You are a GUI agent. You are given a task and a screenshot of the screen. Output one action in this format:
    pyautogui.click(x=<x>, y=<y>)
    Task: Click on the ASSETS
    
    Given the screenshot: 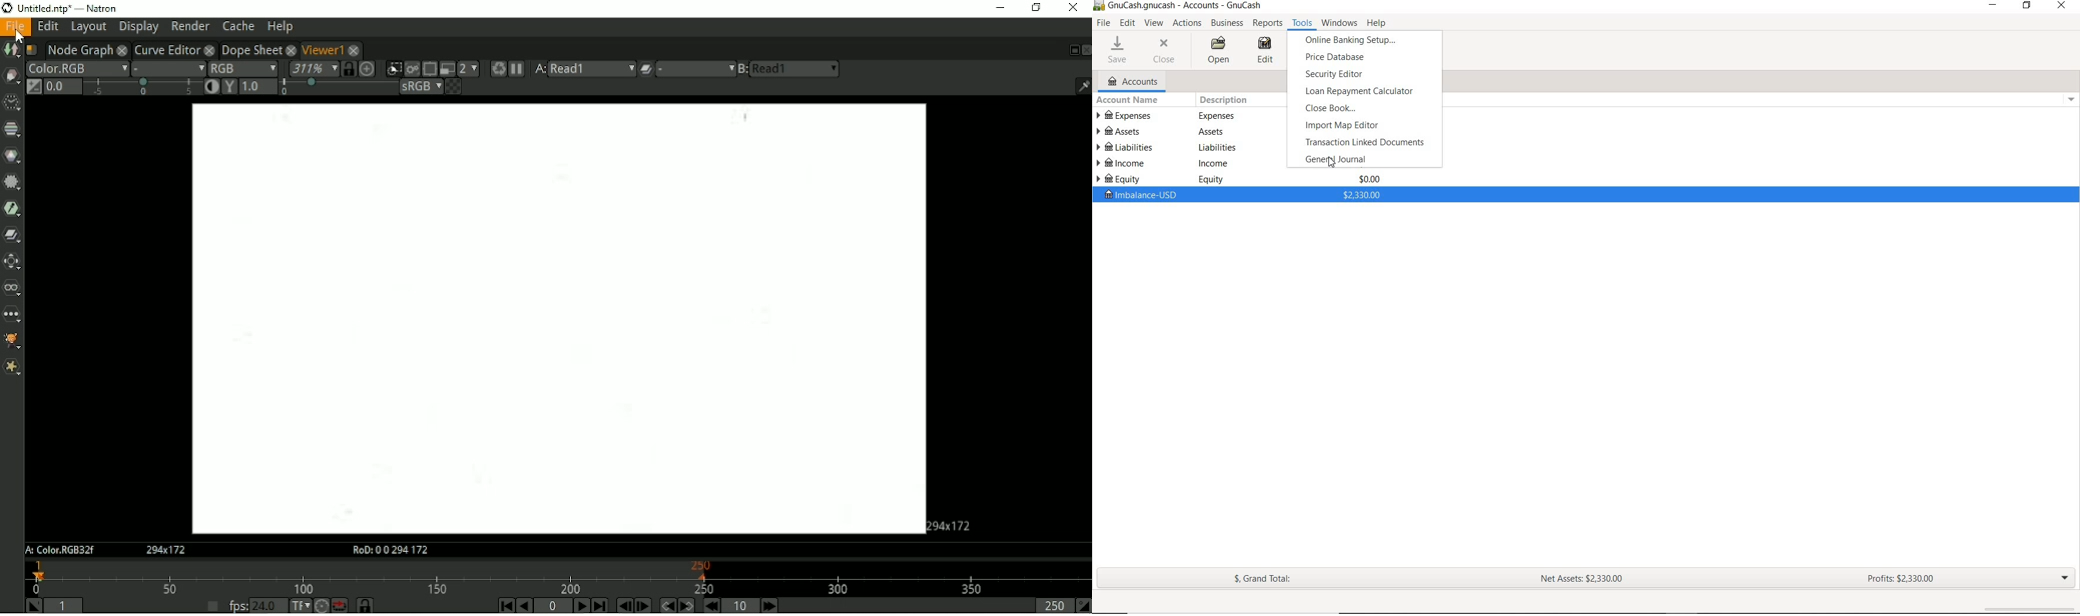 What is the action you would take?
    pyautogui.click(x=1189, y=130)
    